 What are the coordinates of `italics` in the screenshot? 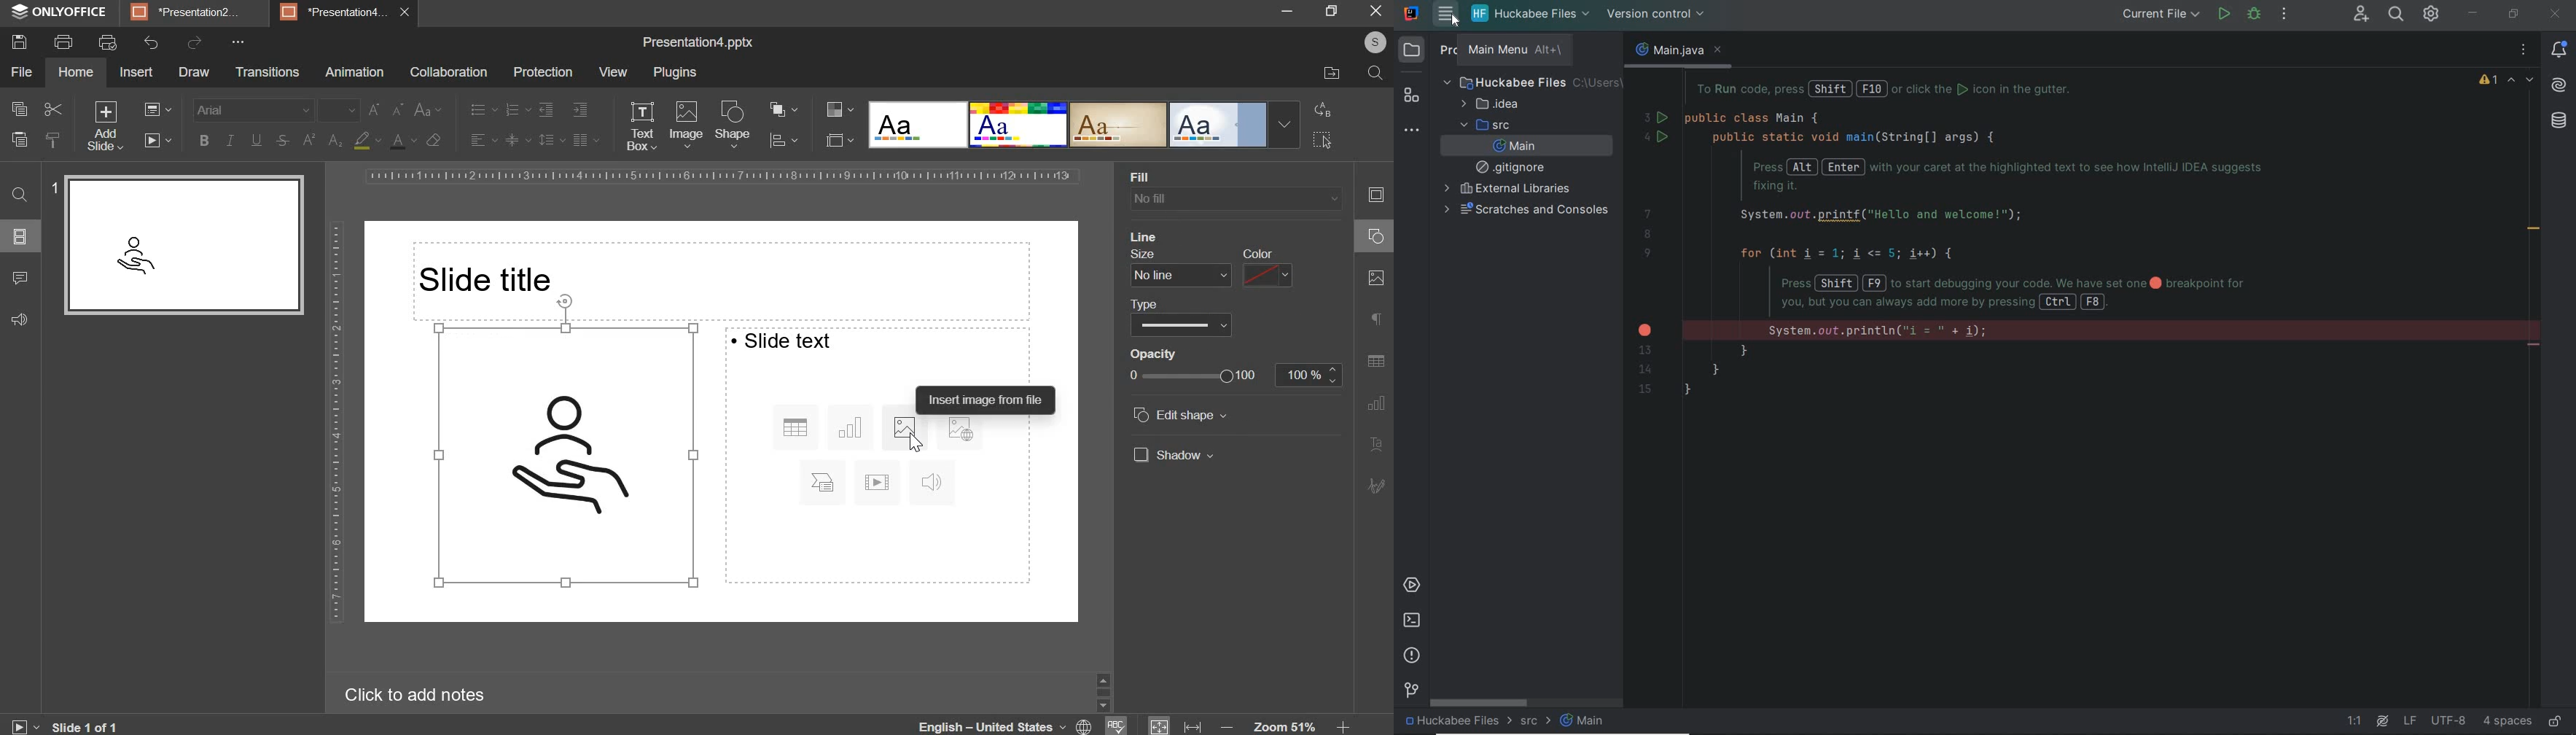 It's located at (230, 138).